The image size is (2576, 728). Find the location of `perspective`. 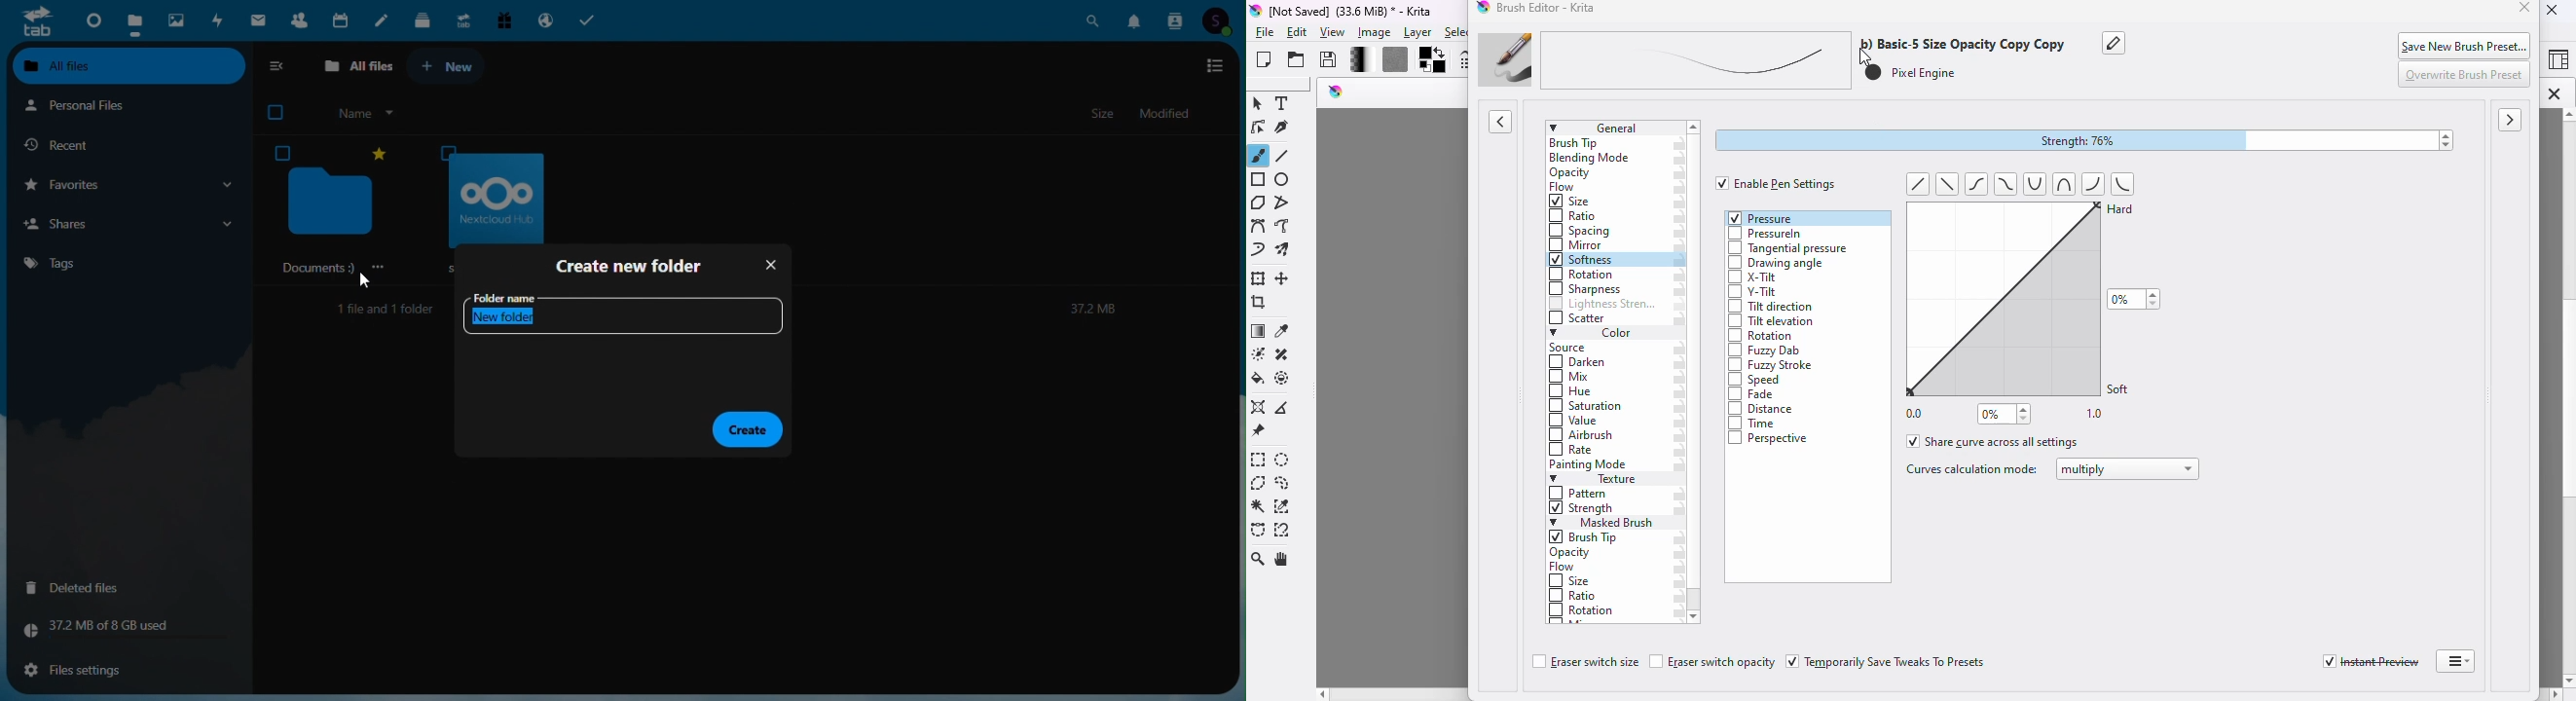

perspective is located at coordinates (1769, 438).